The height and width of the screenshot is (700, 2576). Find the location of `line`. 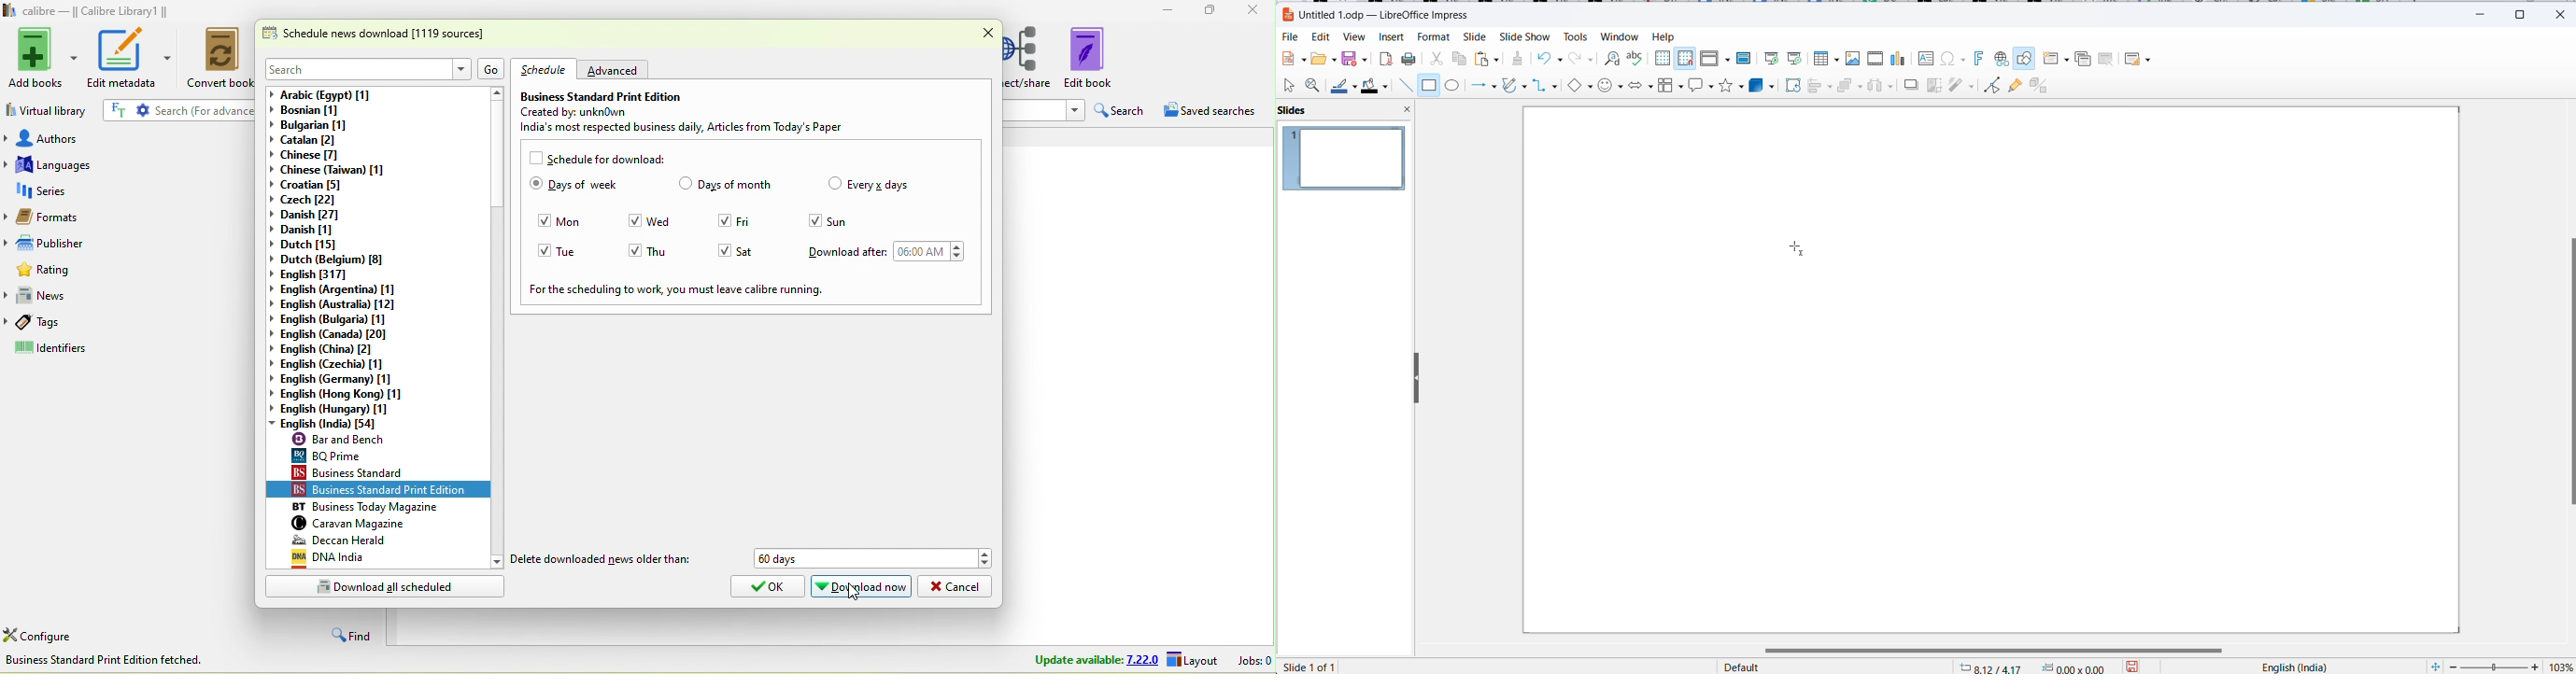

line is located at coordinates (1343, 88).